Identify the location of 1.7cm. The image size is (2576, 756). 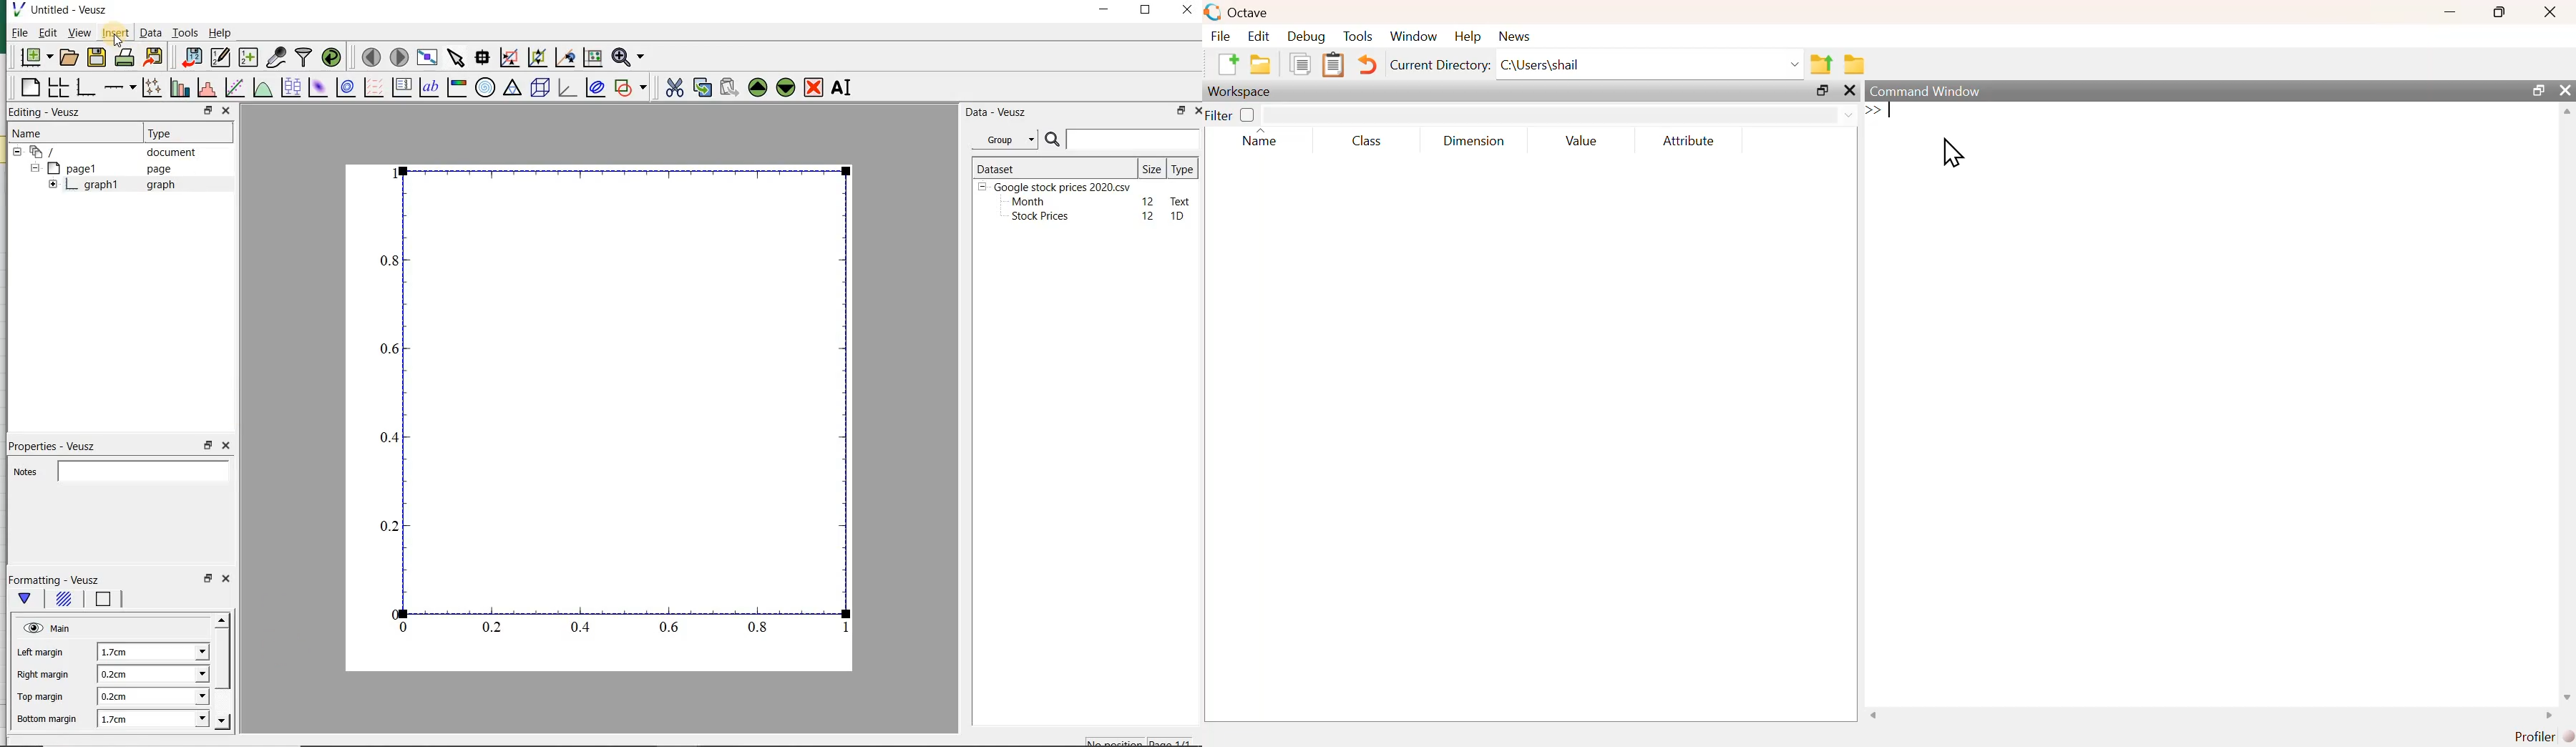
(151, 653).